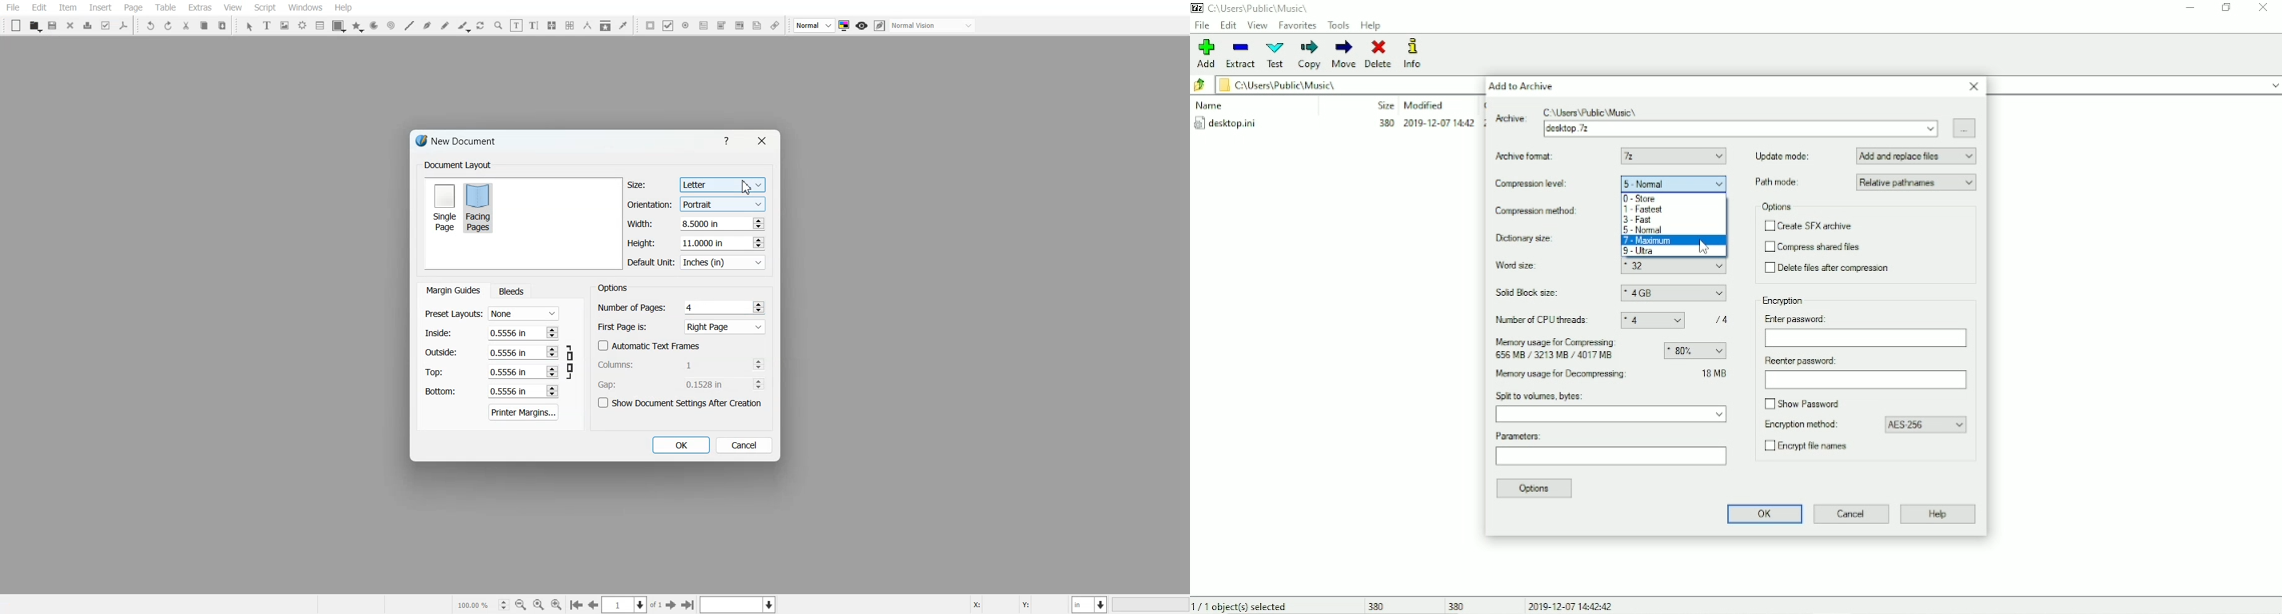 Image resolution: width=2296 pixels, height=616 pixels. I want to click on Size, so click(697, 185).